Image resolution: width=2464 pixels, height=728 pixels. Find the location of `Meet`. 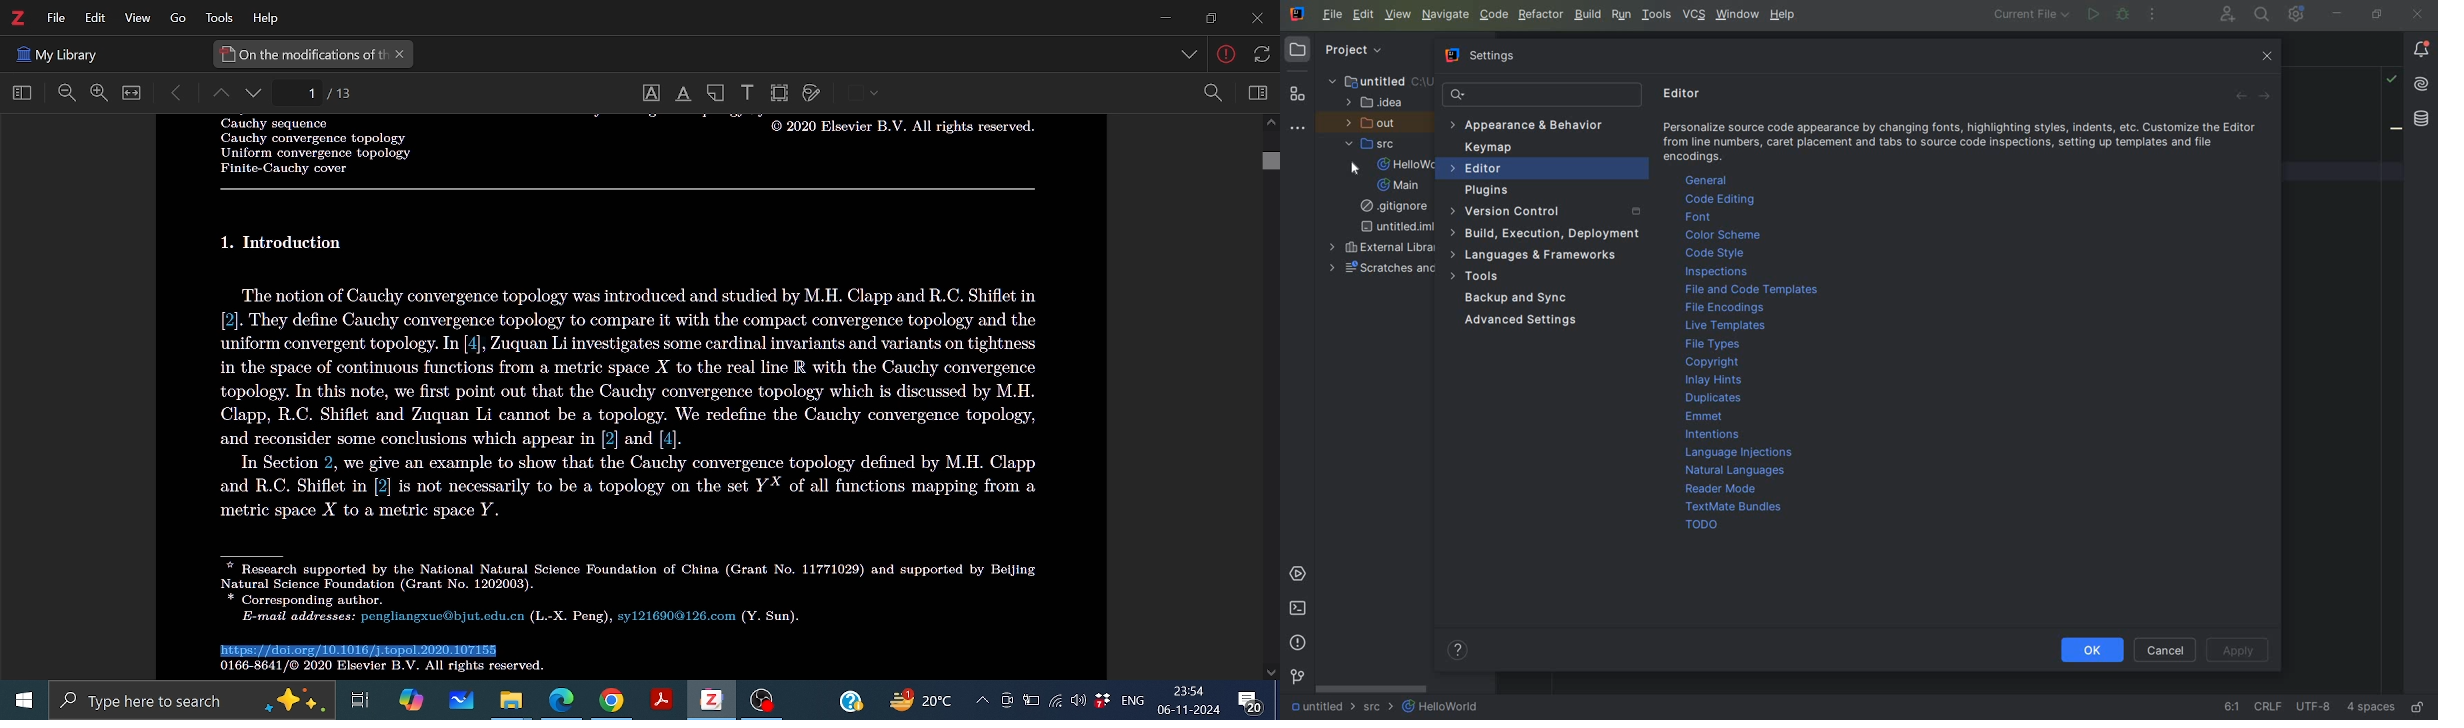

Meet is located at coordinates (1006, 701).